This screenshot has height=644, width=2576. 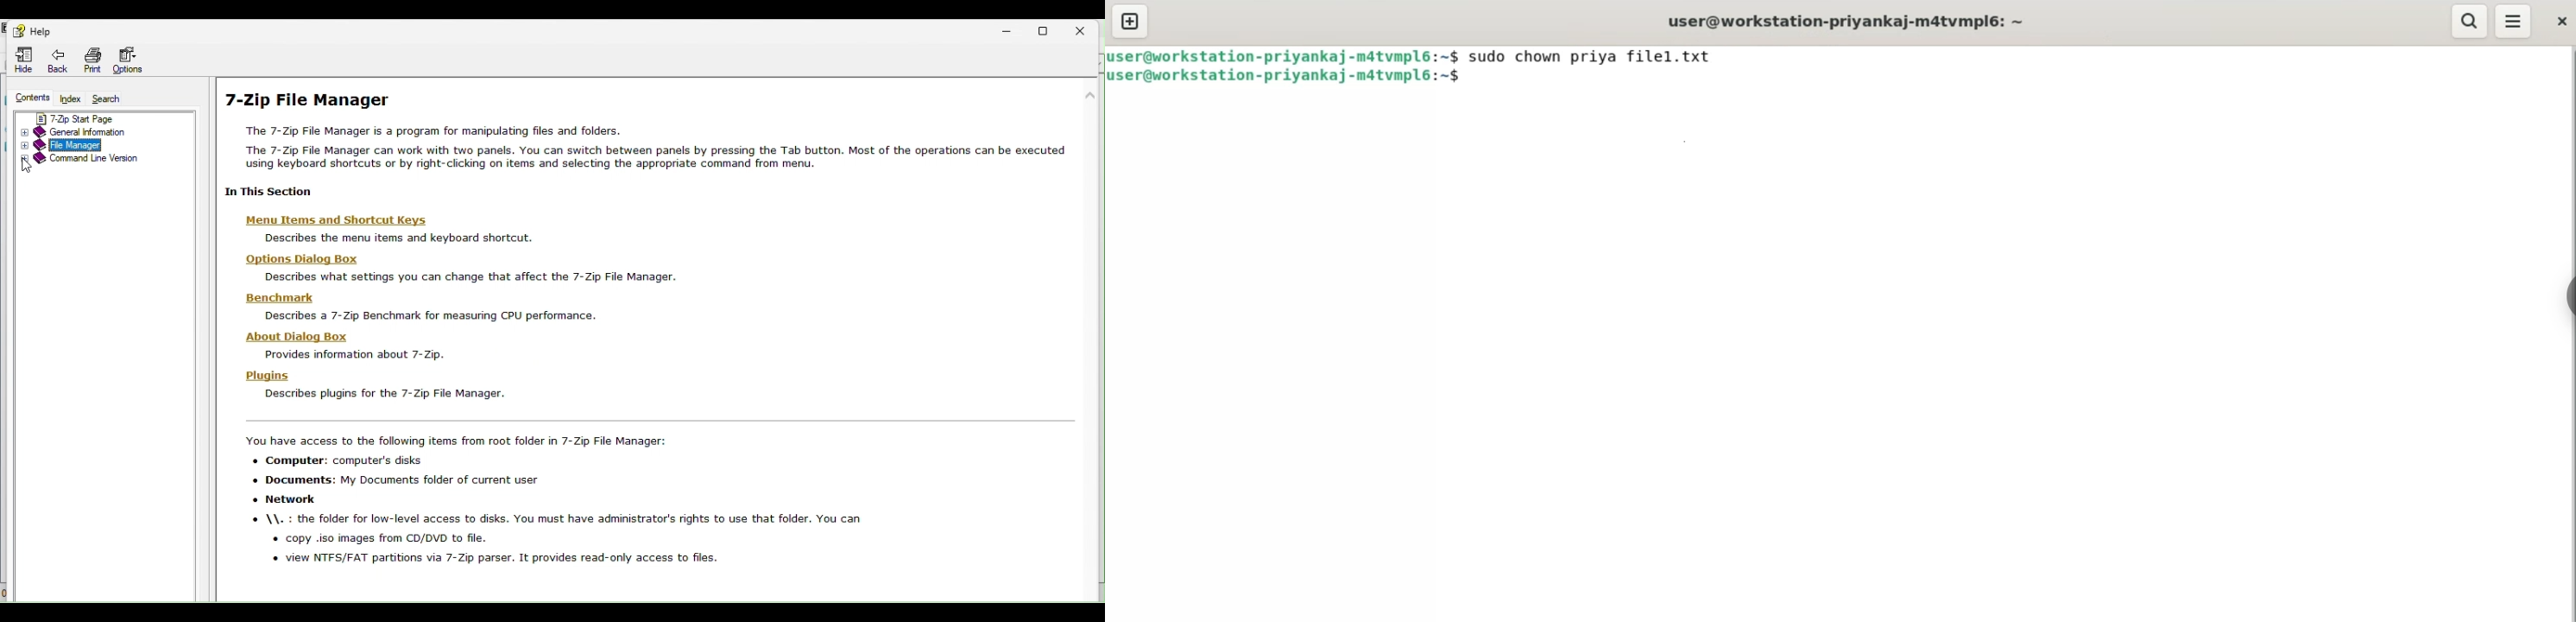 I want to click on restore, so click(x=1051, y=30).